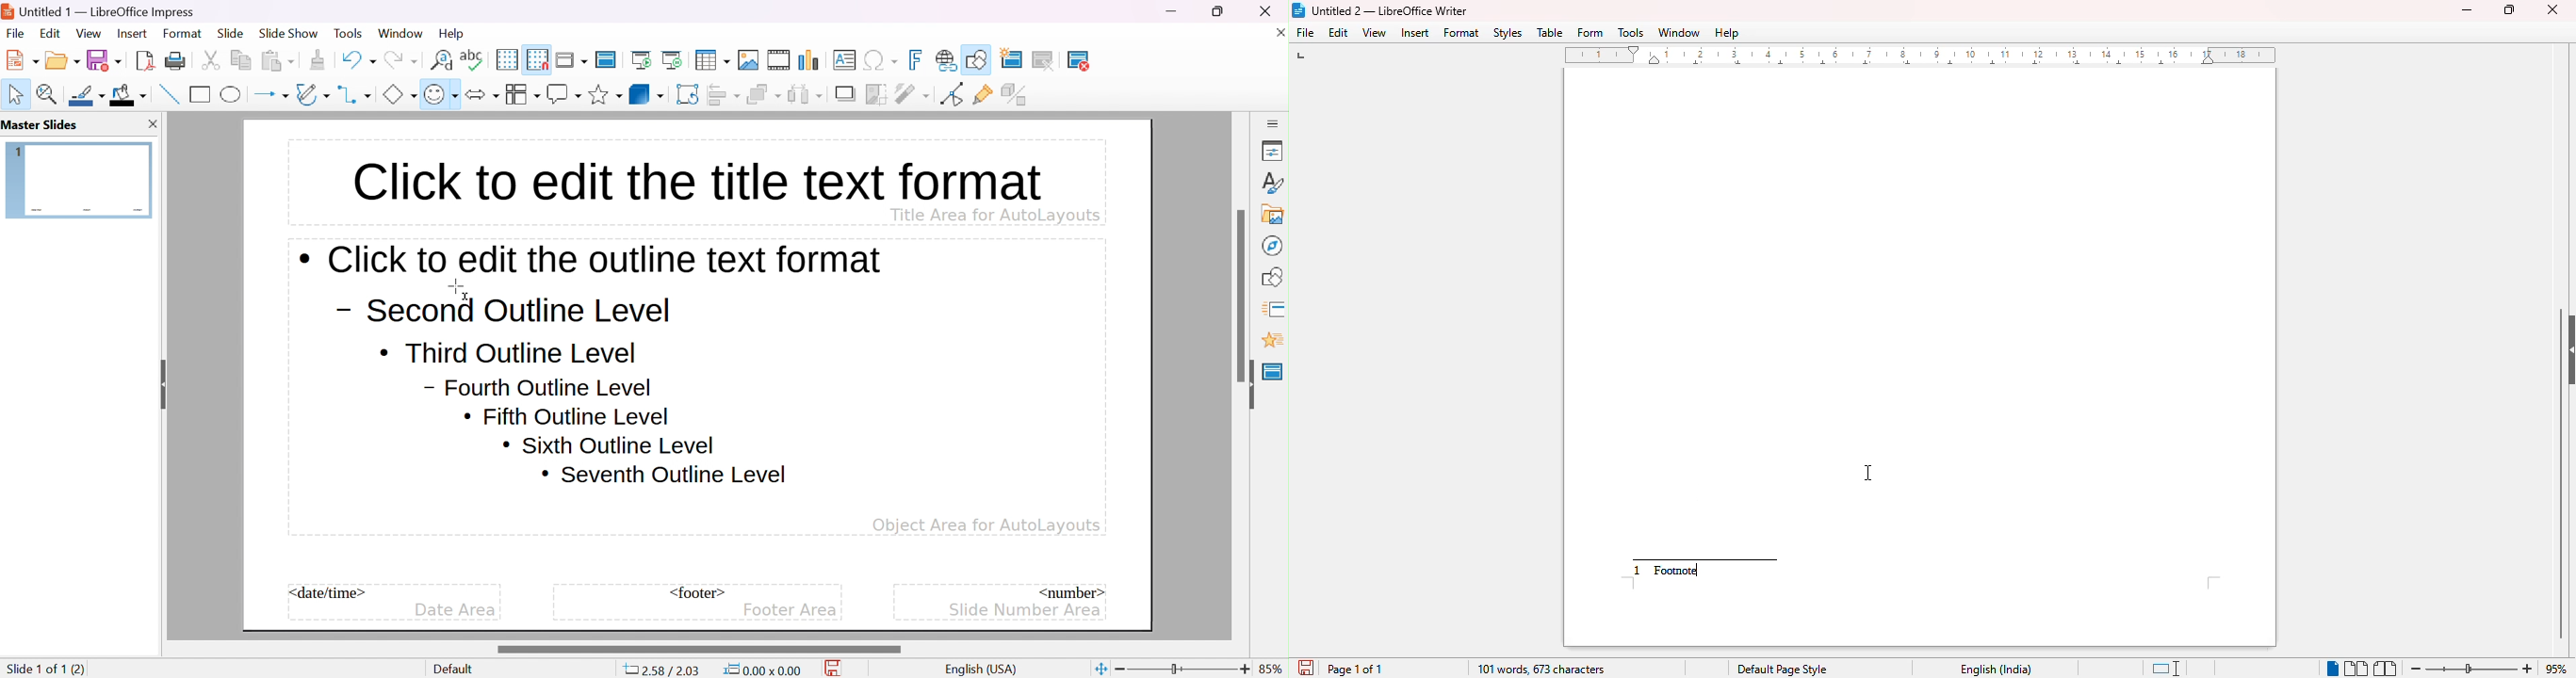  I want to click on zoom out, so click(2417, 669).